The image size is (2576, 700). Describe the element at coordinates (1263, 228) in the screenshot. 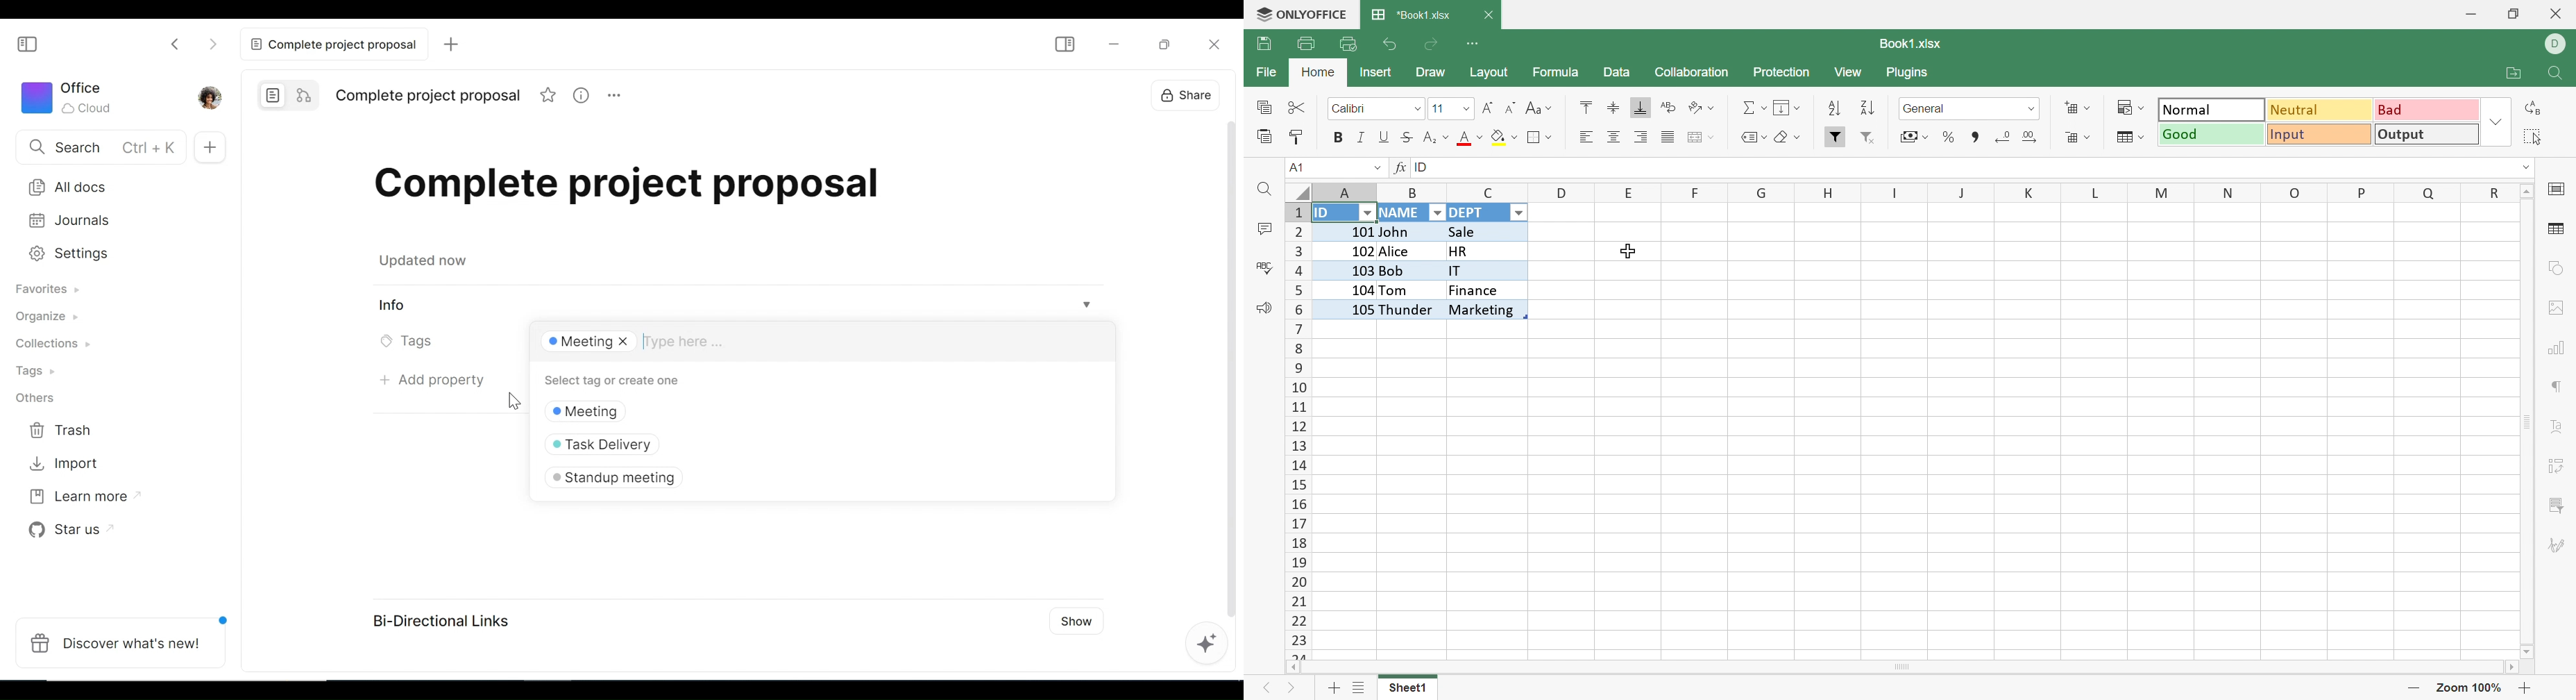

I see `Comments` at that location.